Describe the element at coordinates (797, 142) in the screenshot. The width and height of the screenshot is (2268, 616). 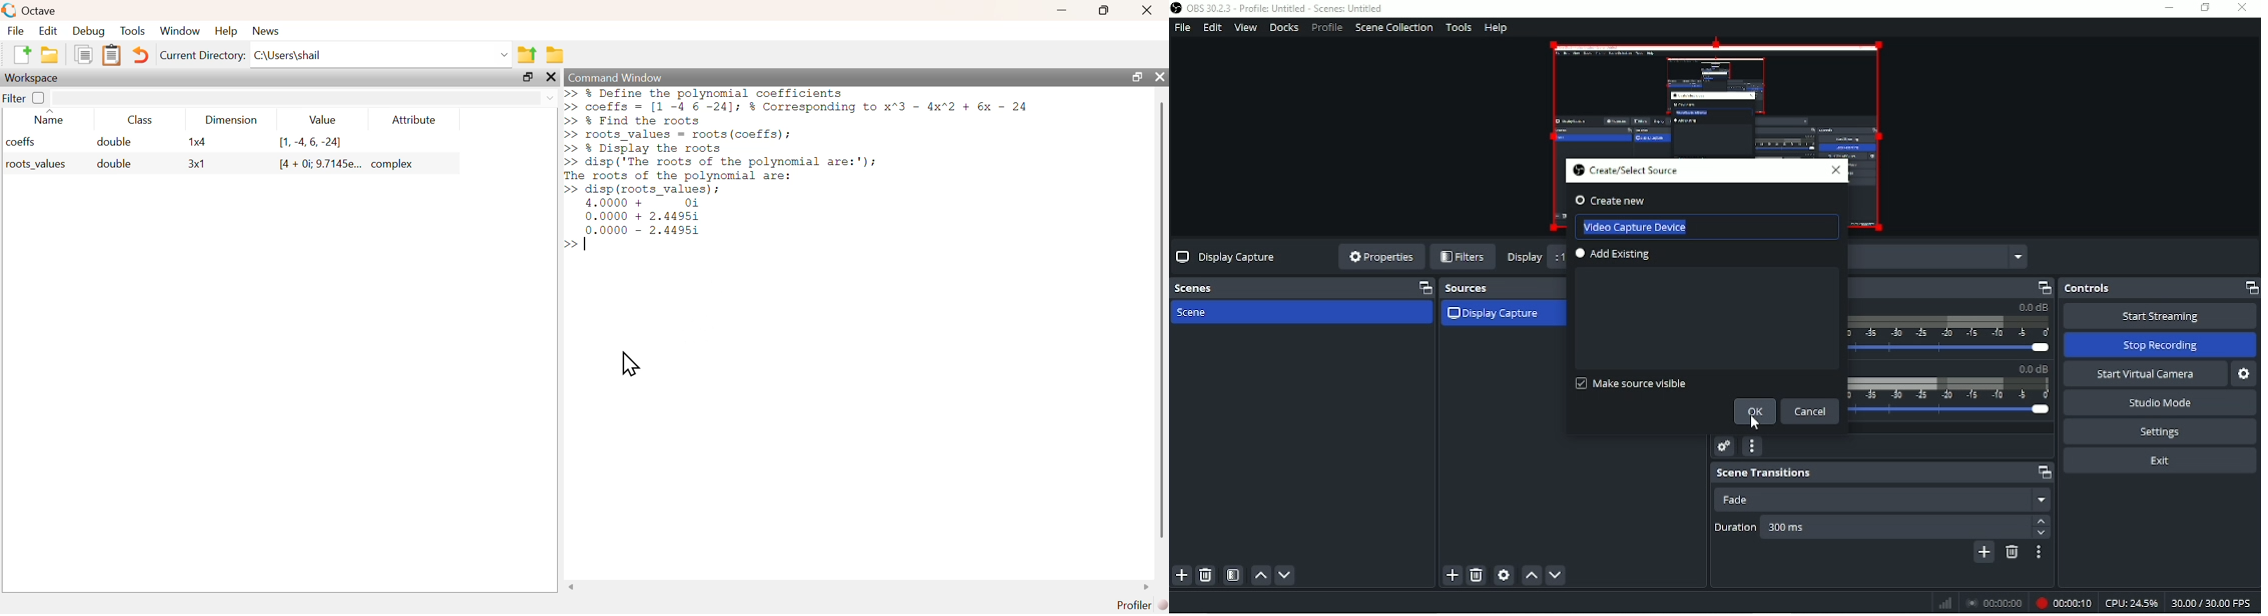
I see `>> % Define the polynomial coefficients

>> coeffs = [1 -4 6 -24]; % Corresponding to x*3 — 4x*2 + 6x — 24
>> % Find the roots

>> roots_values = roots (coeffs);

>> % Display the roots

>> disp('The roots of the polynomial are:');

The roots of the polynomial are:

>>` at that location.